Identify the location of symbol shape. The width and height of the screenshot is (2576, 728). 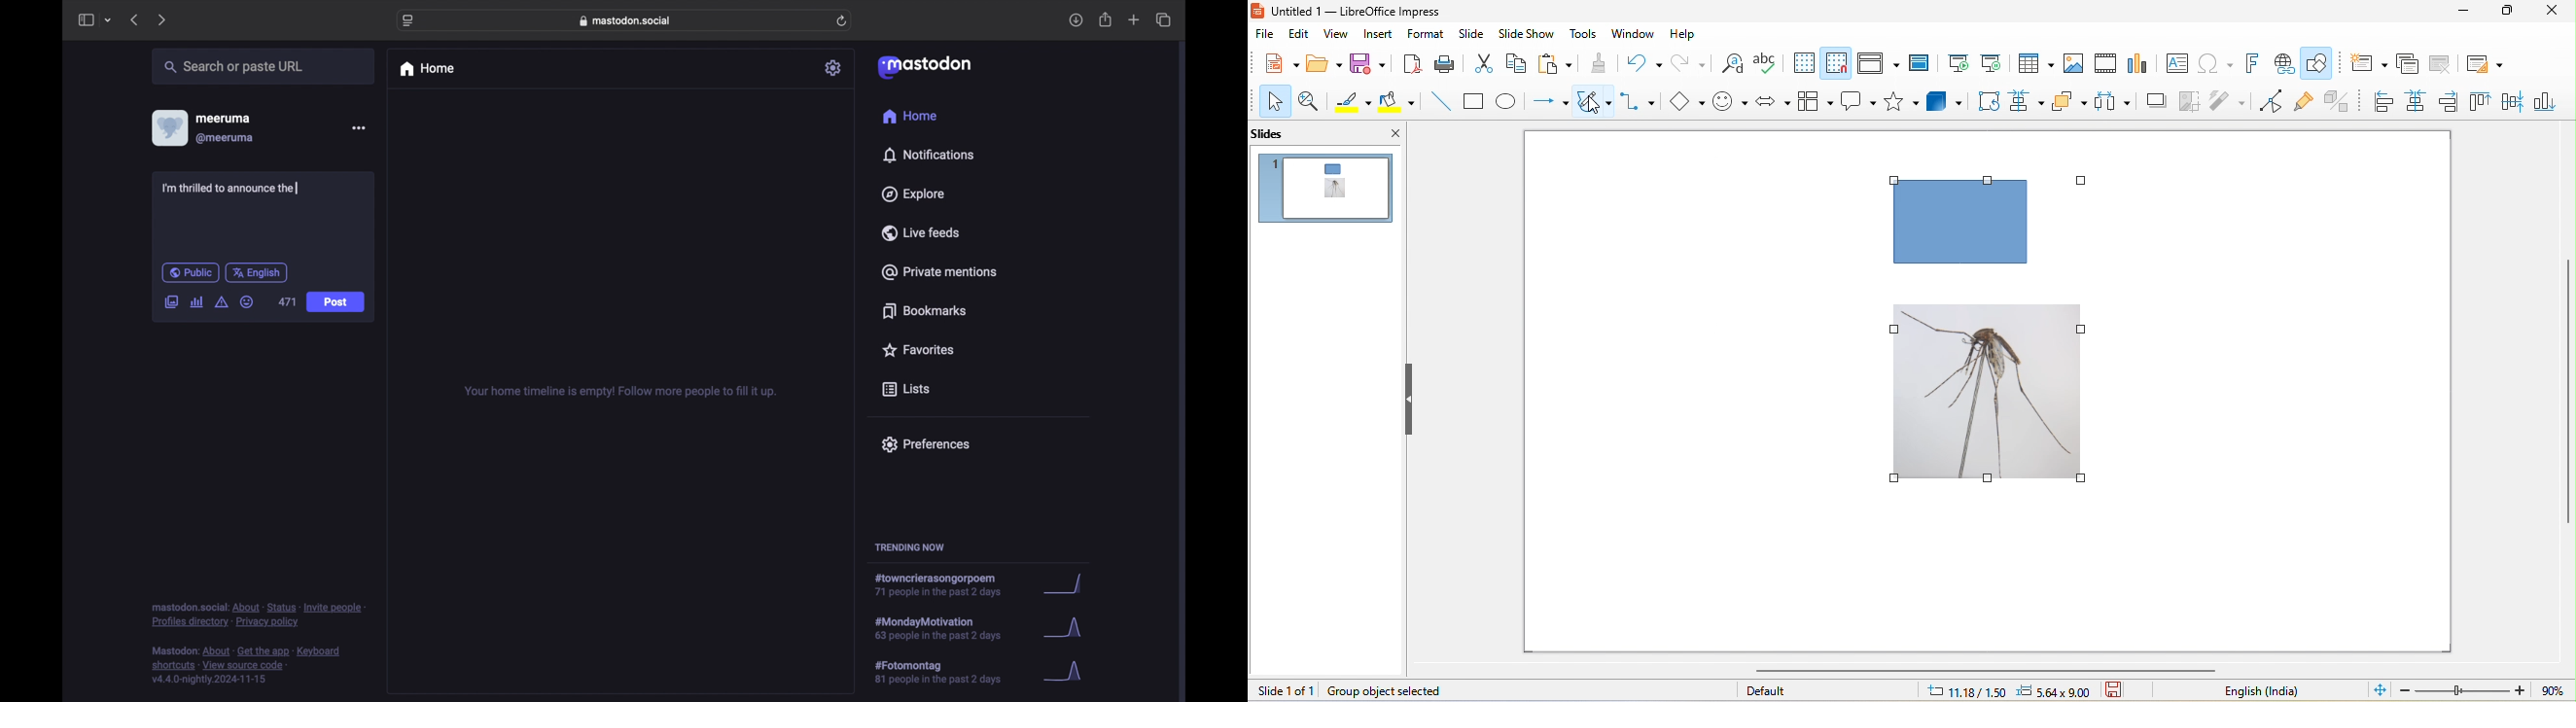
(1730, 103).